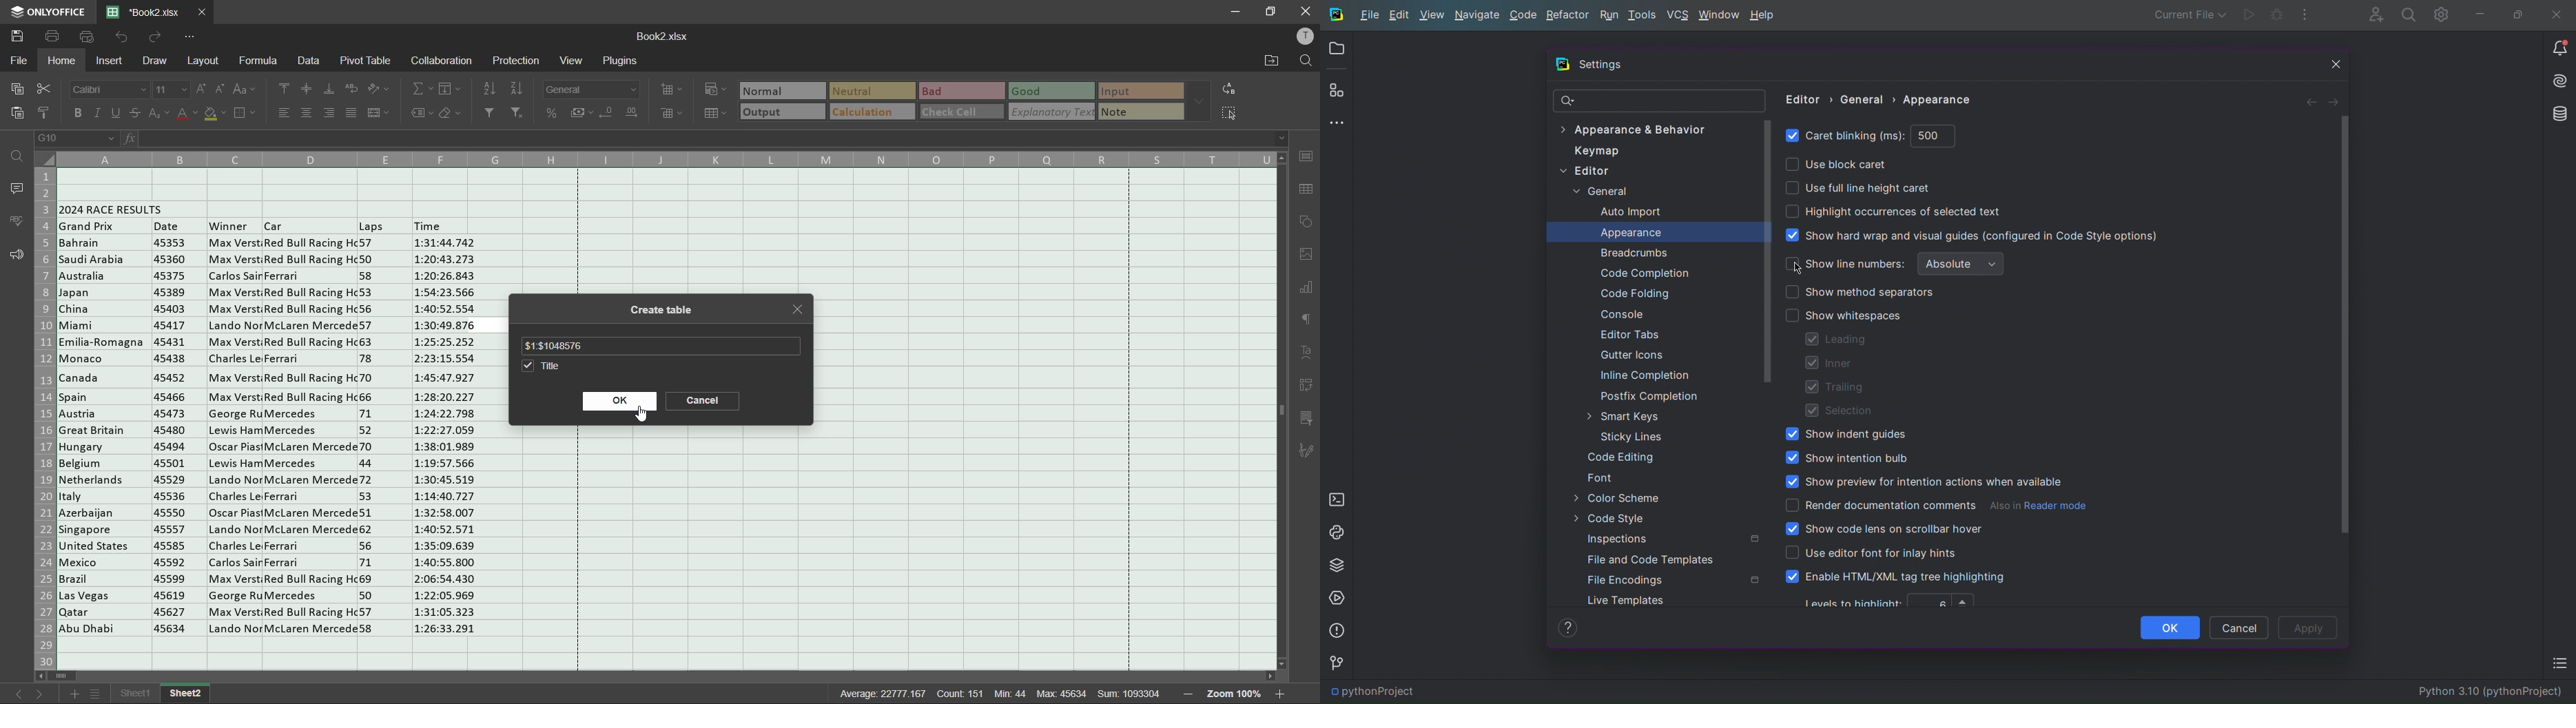 The width and height of the screenshot is (2576, 728). Describe the element at coordinates (1843, 315) in the screenshot. I see `Show whitespaces` at that location.